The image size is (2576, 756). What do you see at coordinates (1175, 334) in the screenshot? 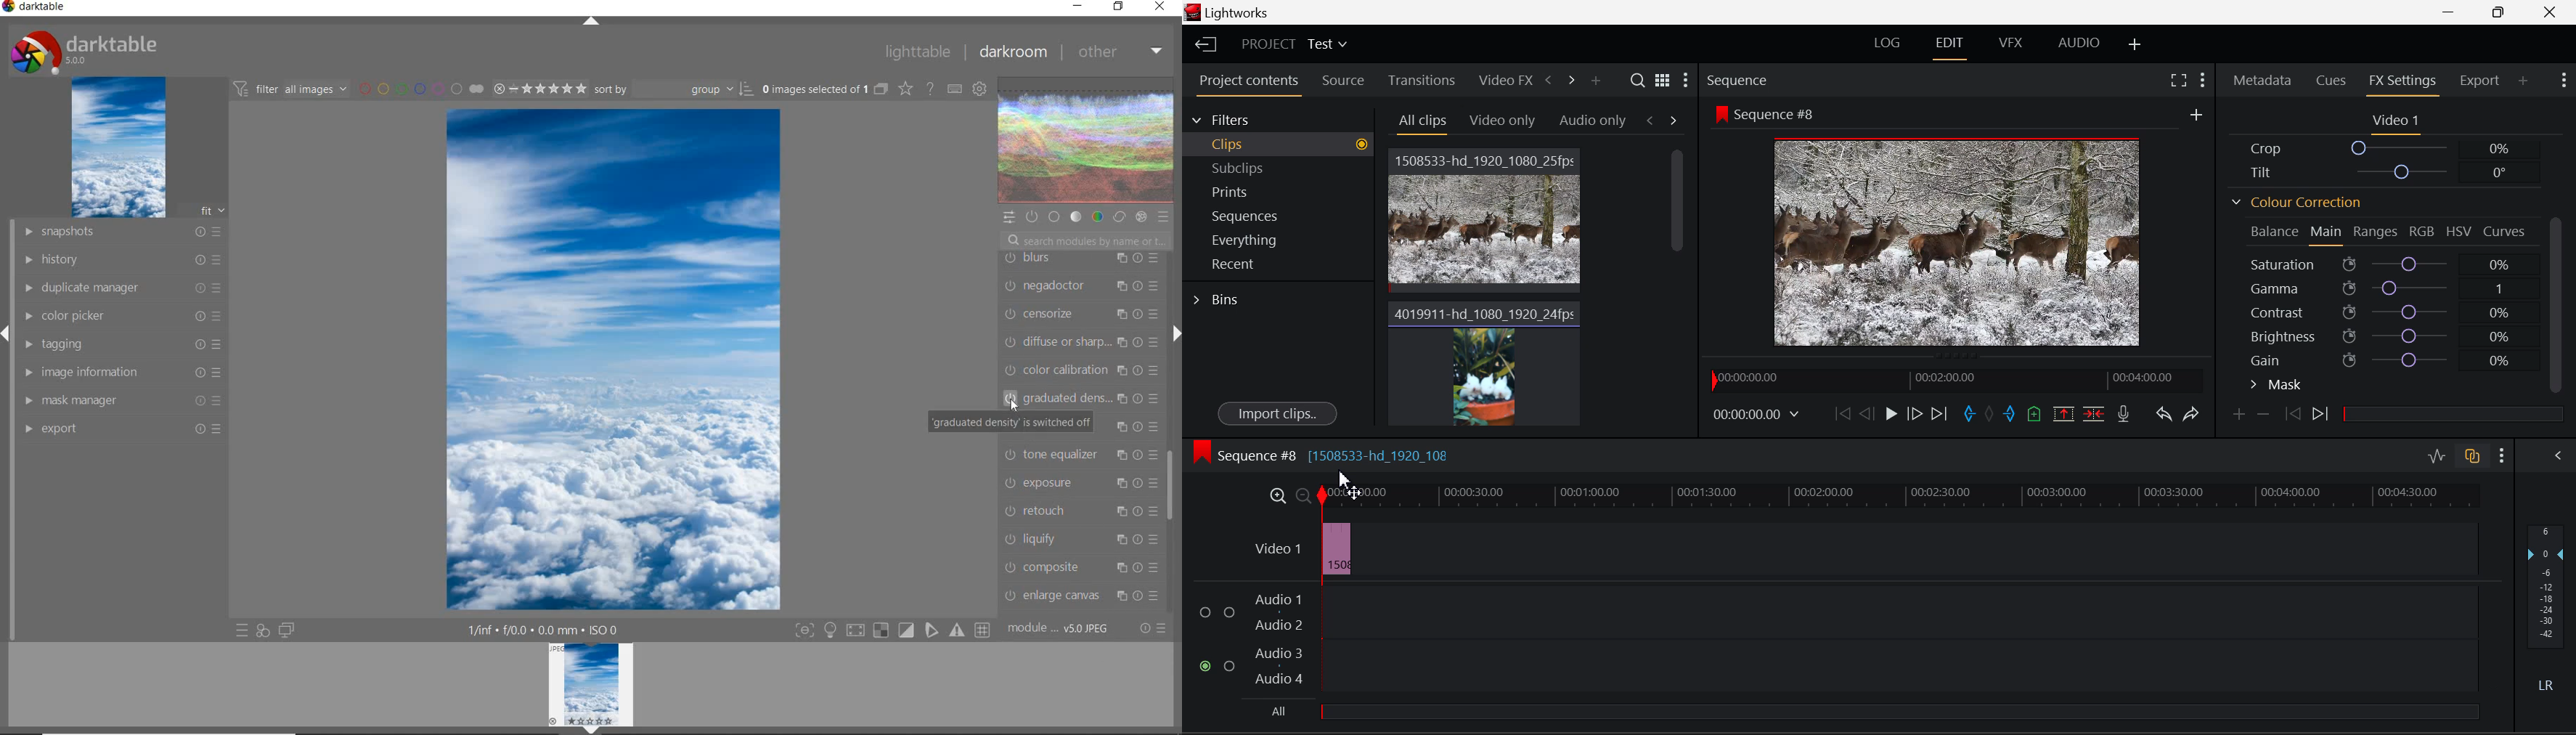
I see `Next` at bounding box center [1175, 334].